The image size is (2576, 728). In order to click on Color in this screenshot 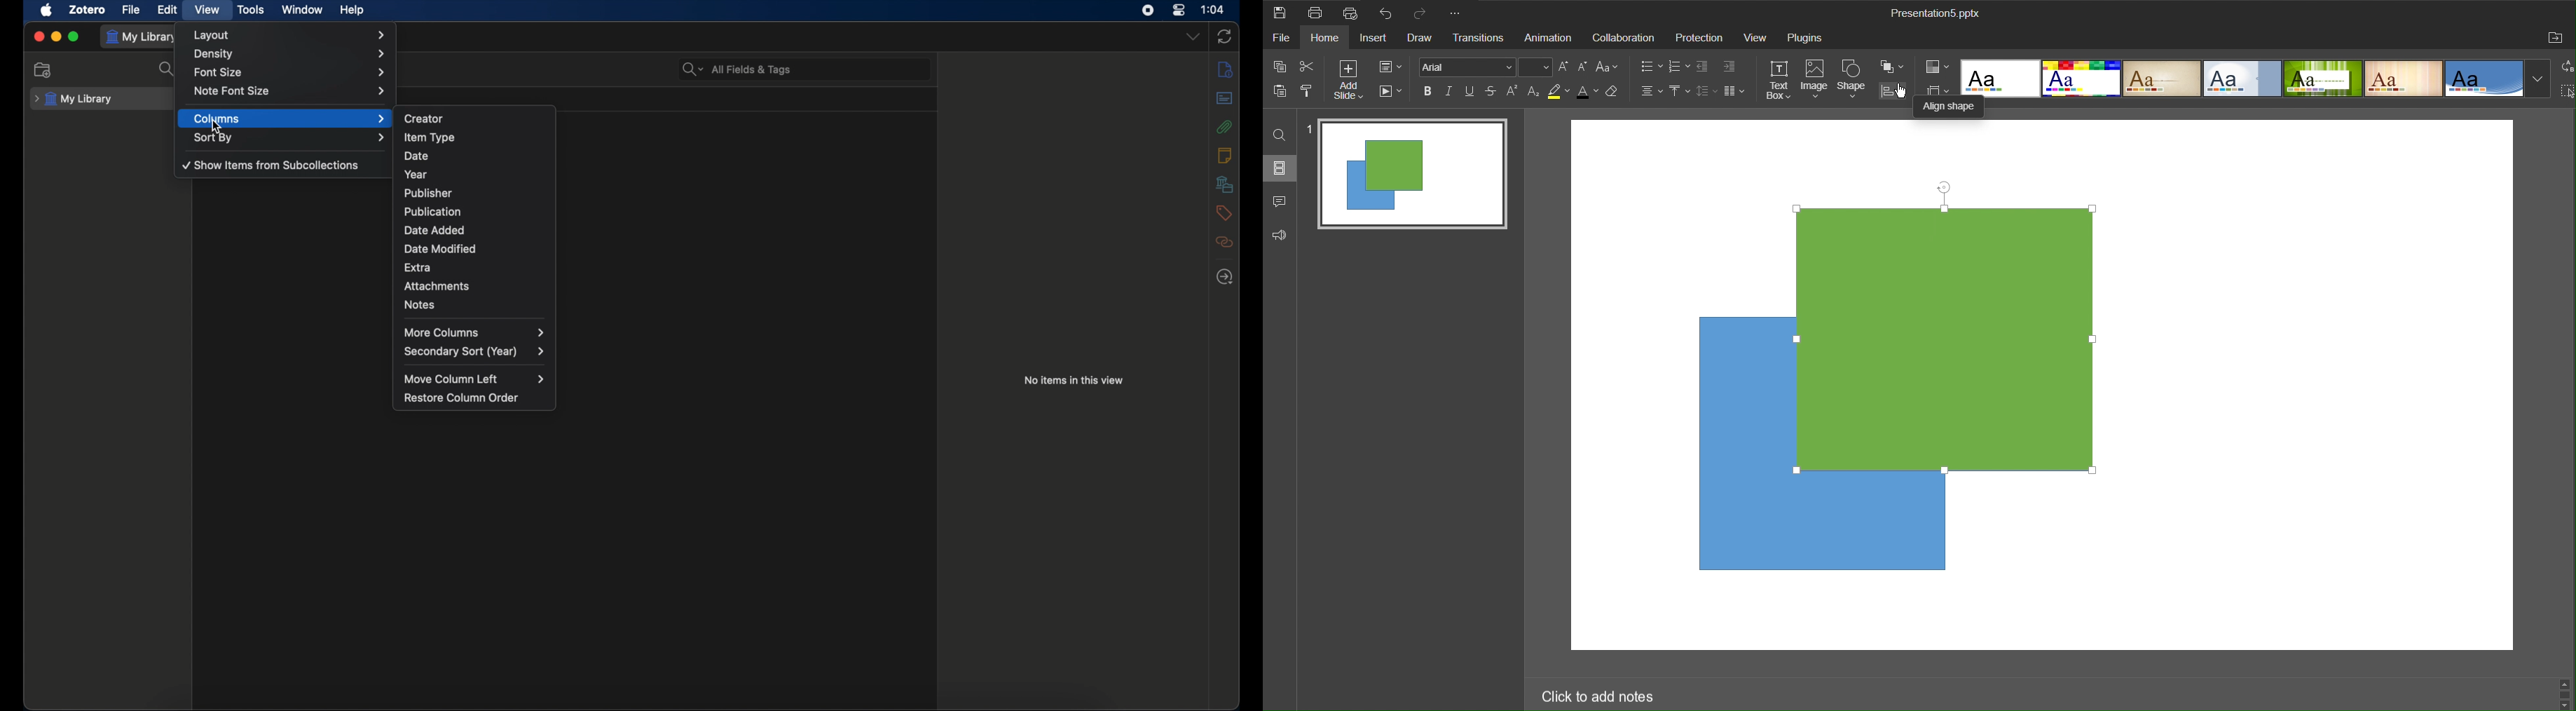, I will do `click(1938, 68)`.